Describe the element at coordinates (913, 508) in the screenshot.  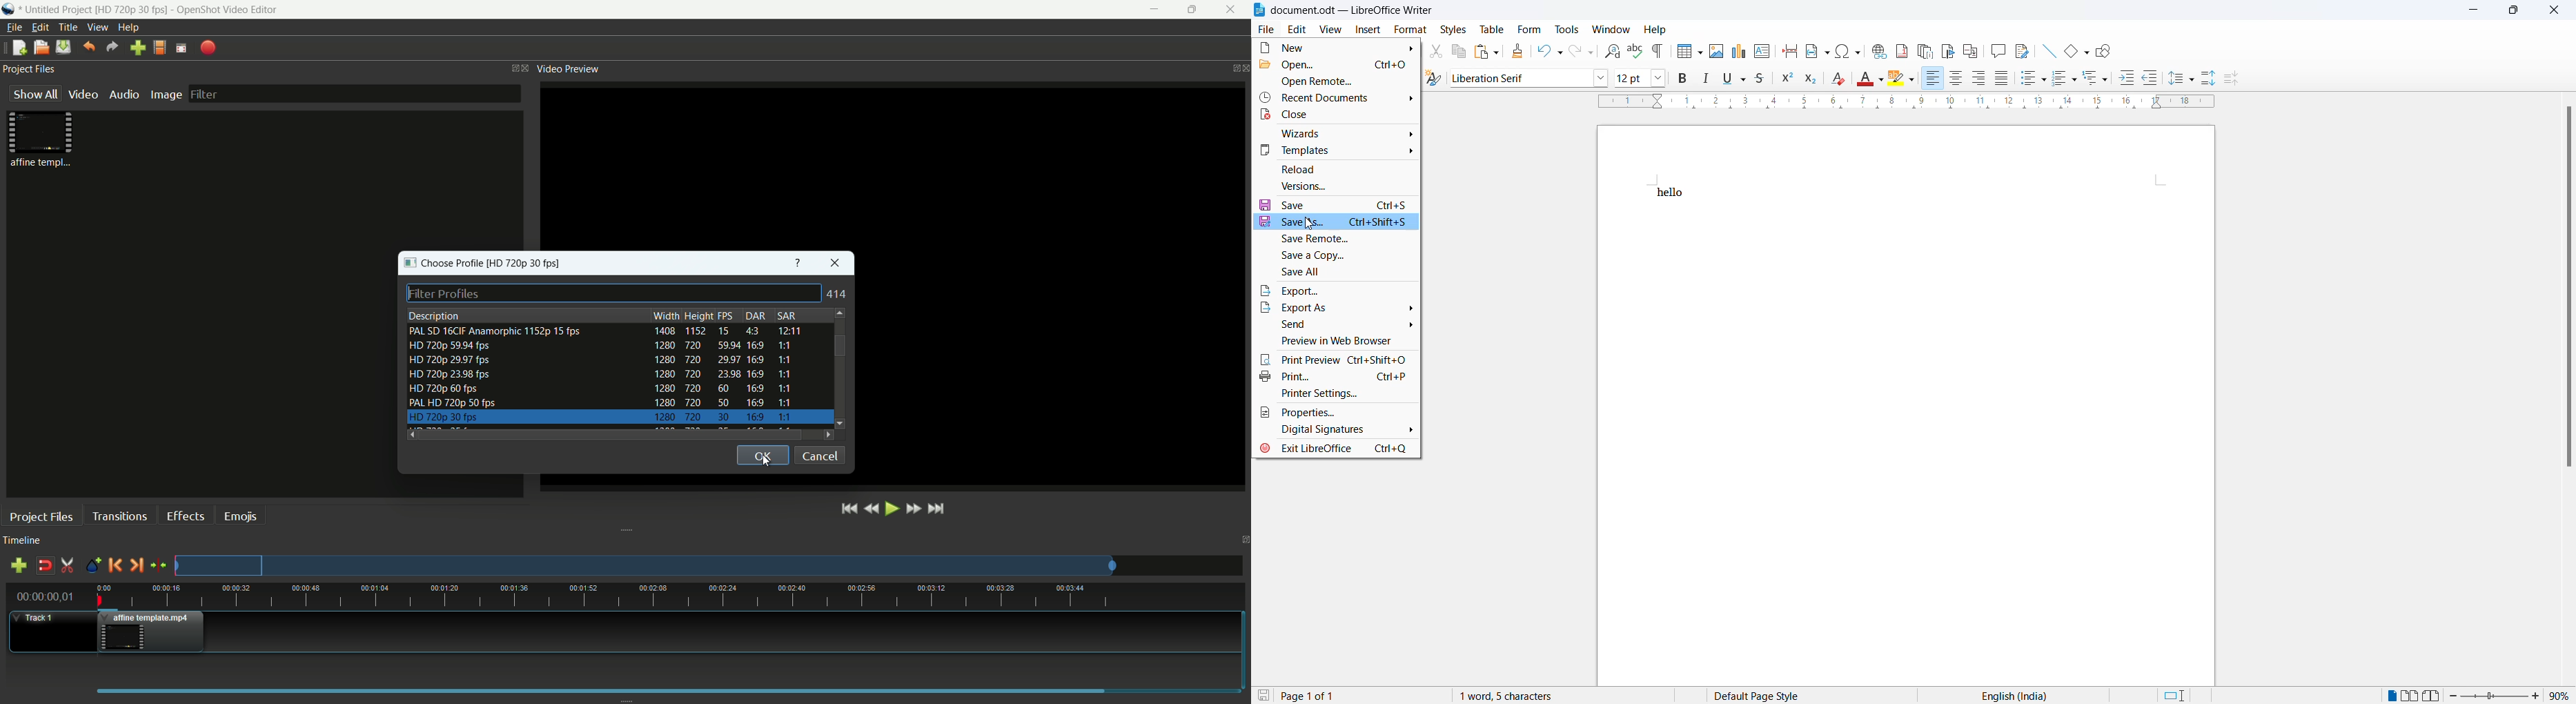
I see `fast forward` at that location.